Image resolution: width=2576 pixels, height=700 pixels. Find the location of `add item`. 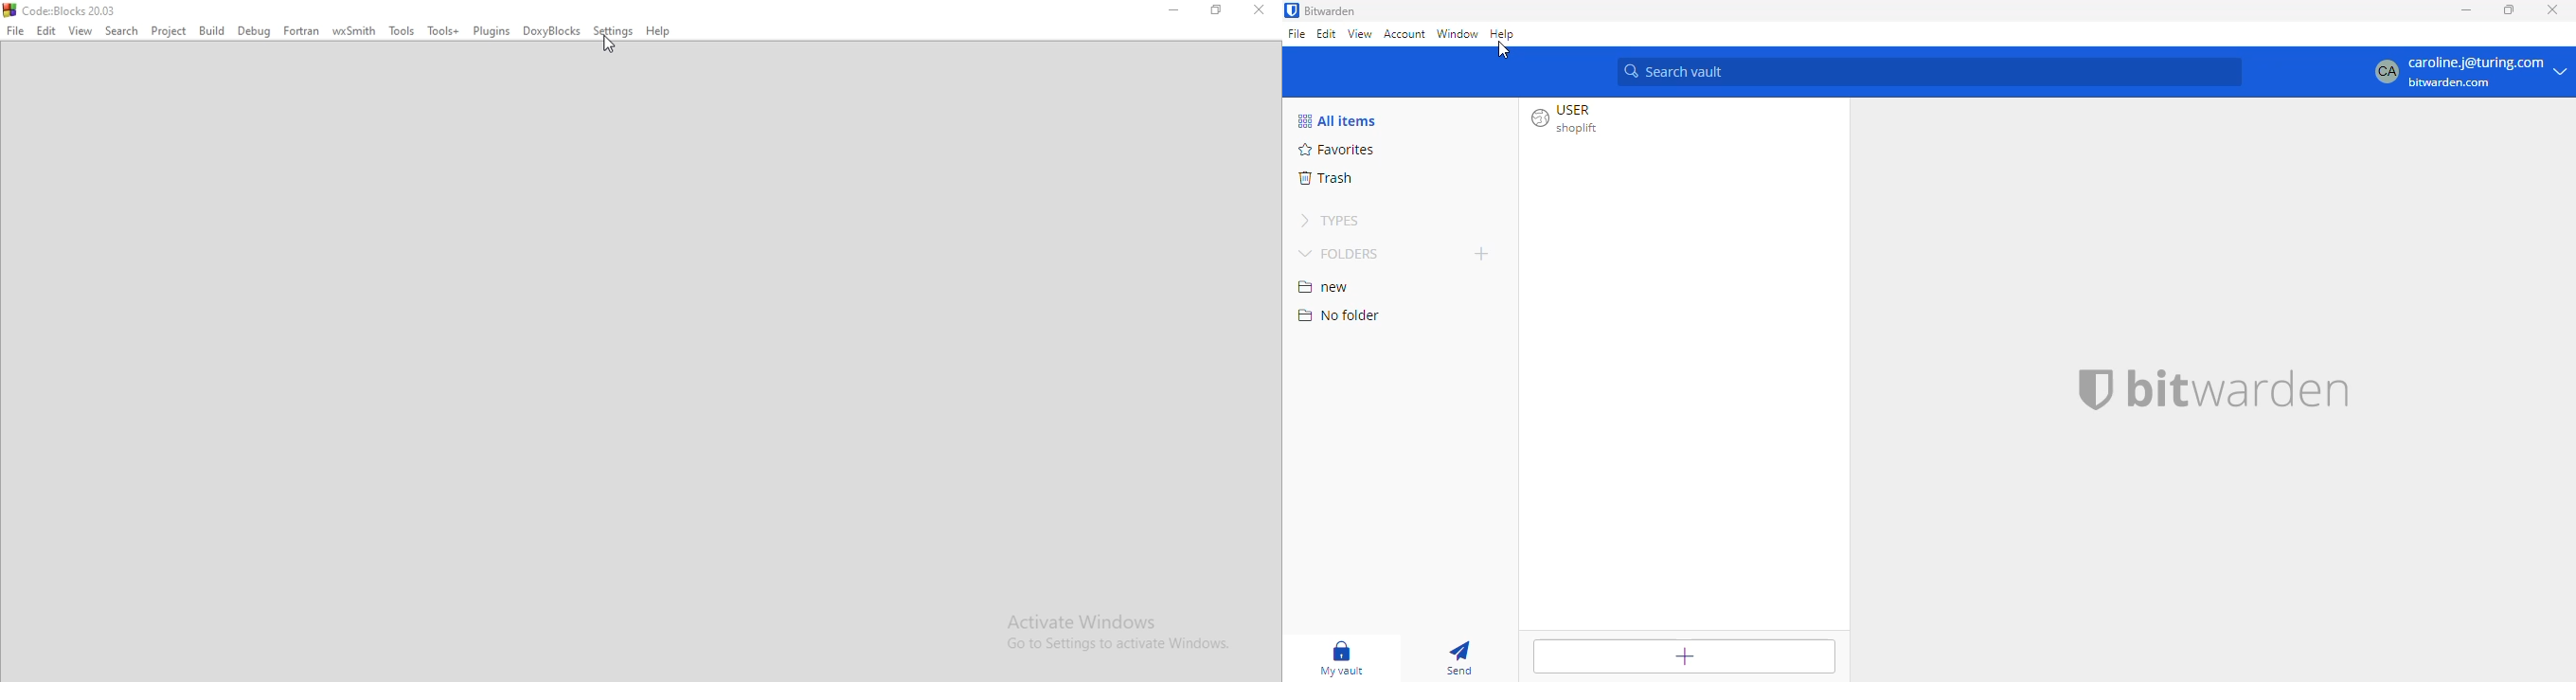

add item is located at coordinates (1683, 656).